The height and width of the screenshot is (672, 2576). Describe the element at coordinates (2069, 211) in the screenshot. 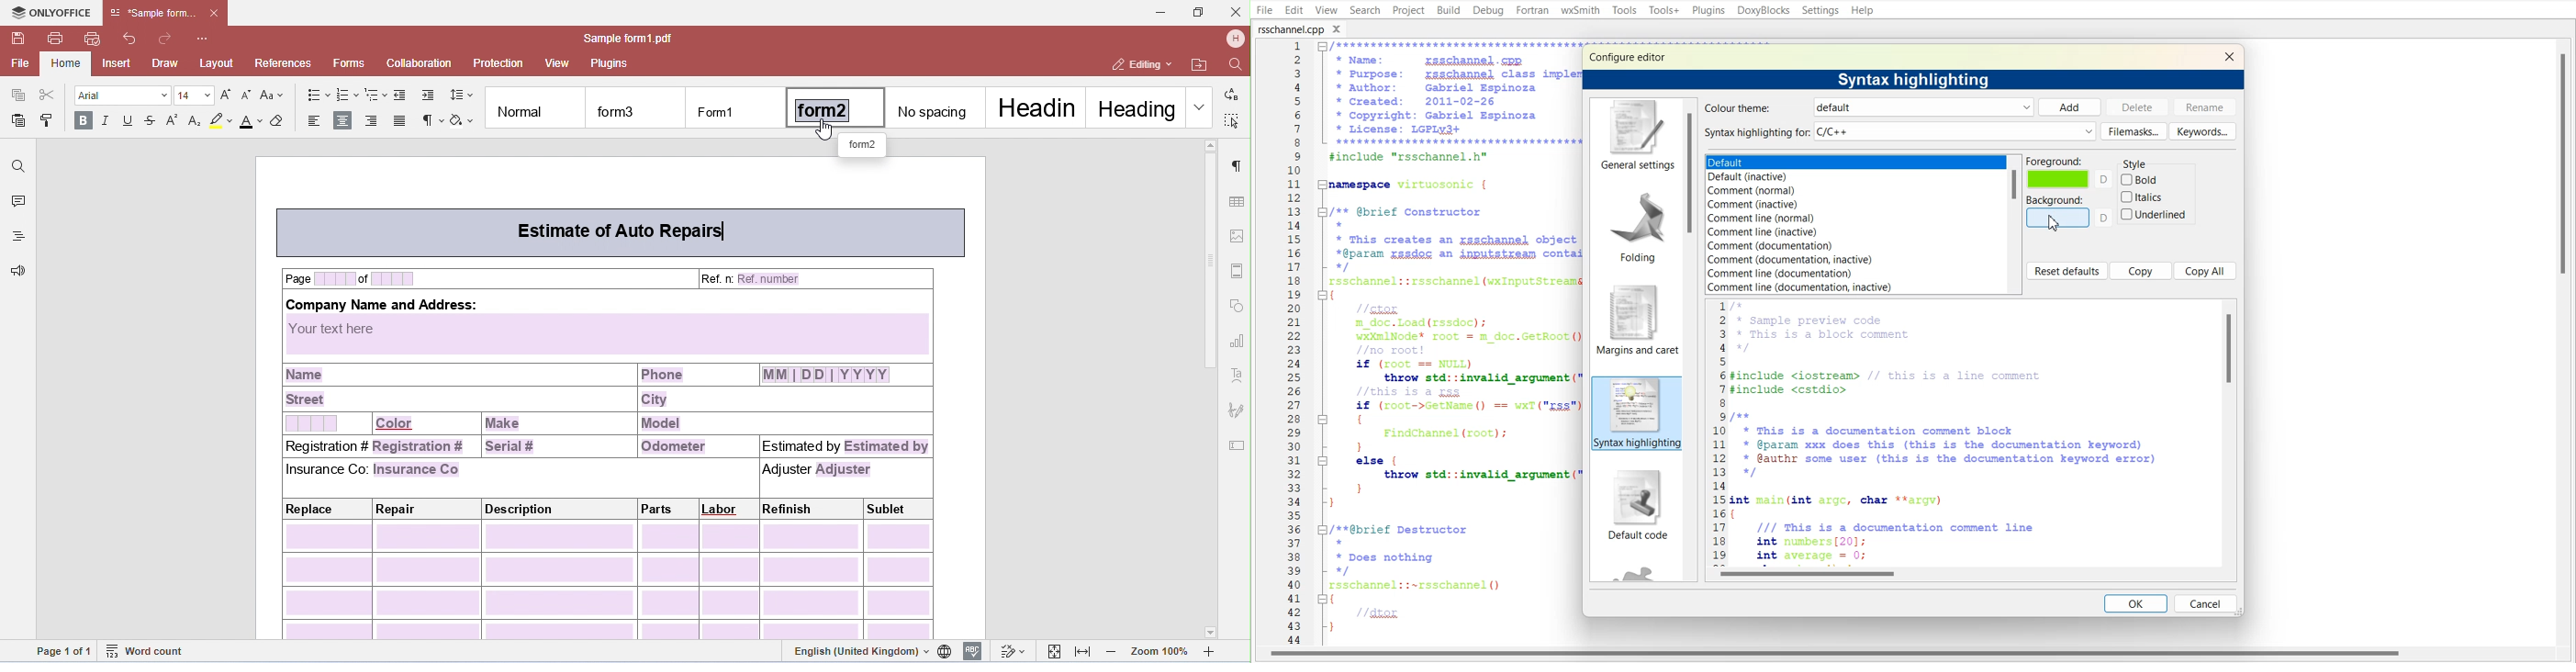

I see `Background` at that location.